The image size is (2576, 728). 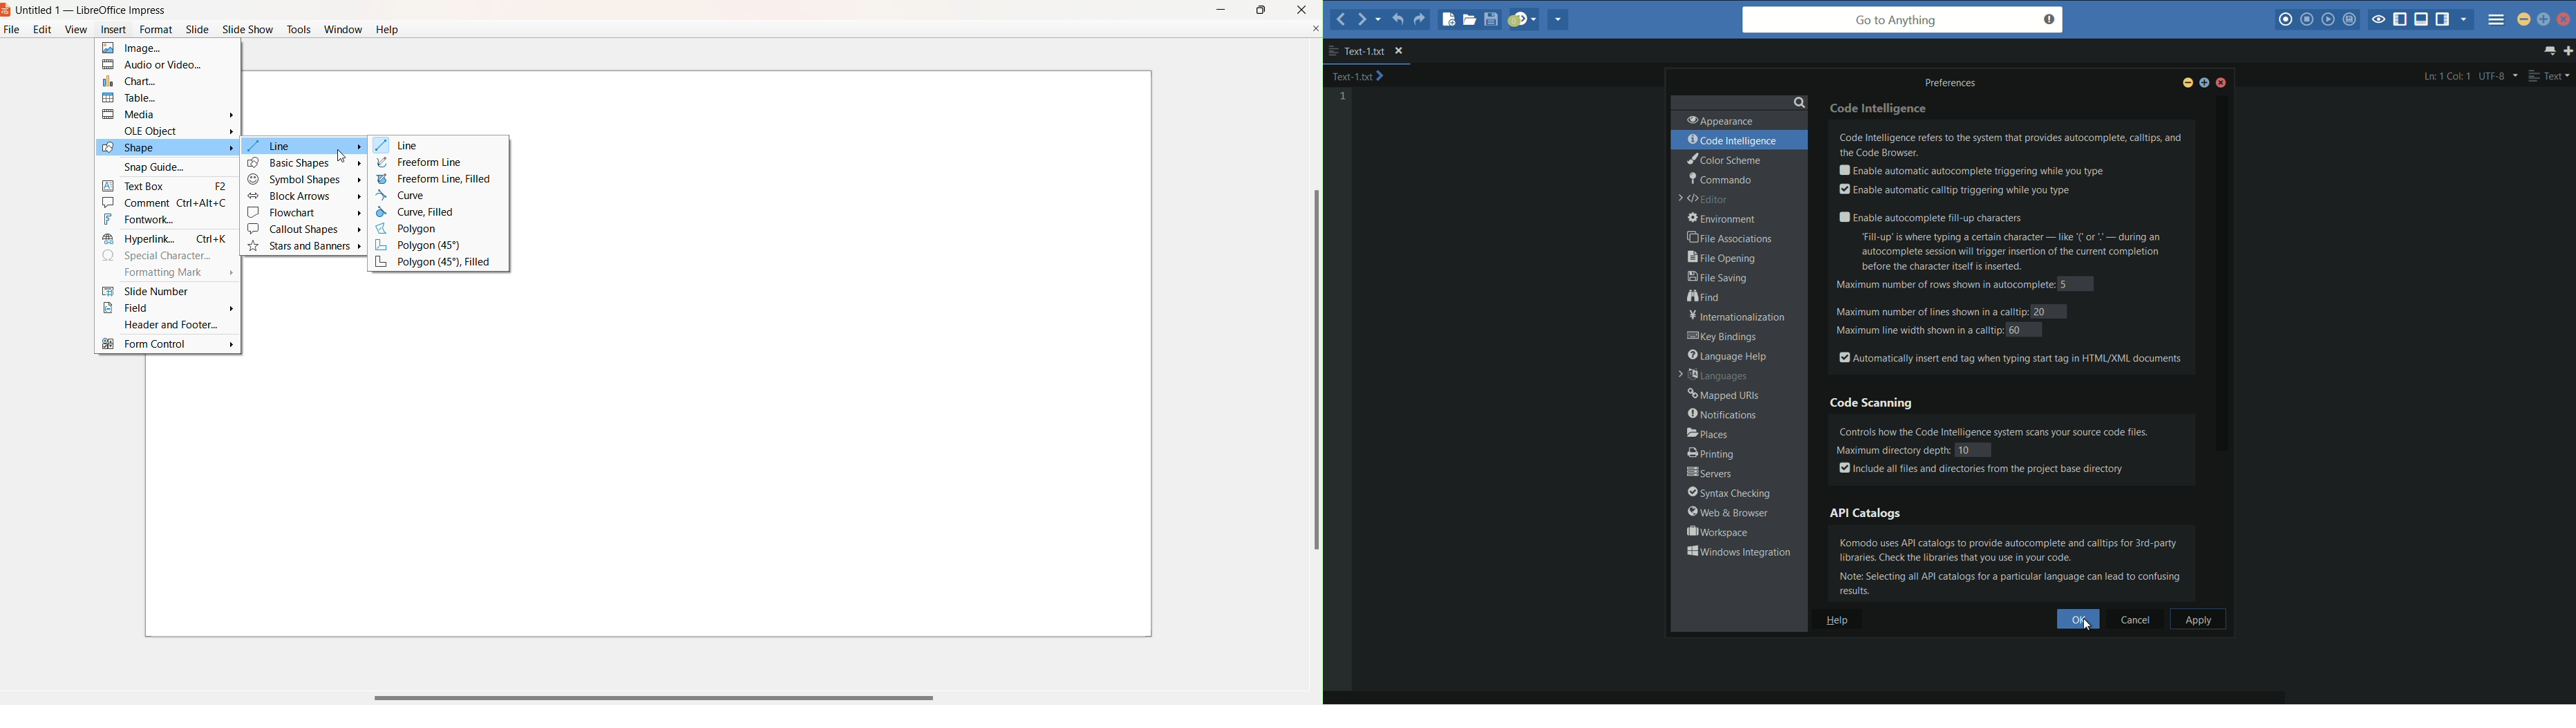 I want to click on Maximum directory depth:, so click(x=1891, y=449).